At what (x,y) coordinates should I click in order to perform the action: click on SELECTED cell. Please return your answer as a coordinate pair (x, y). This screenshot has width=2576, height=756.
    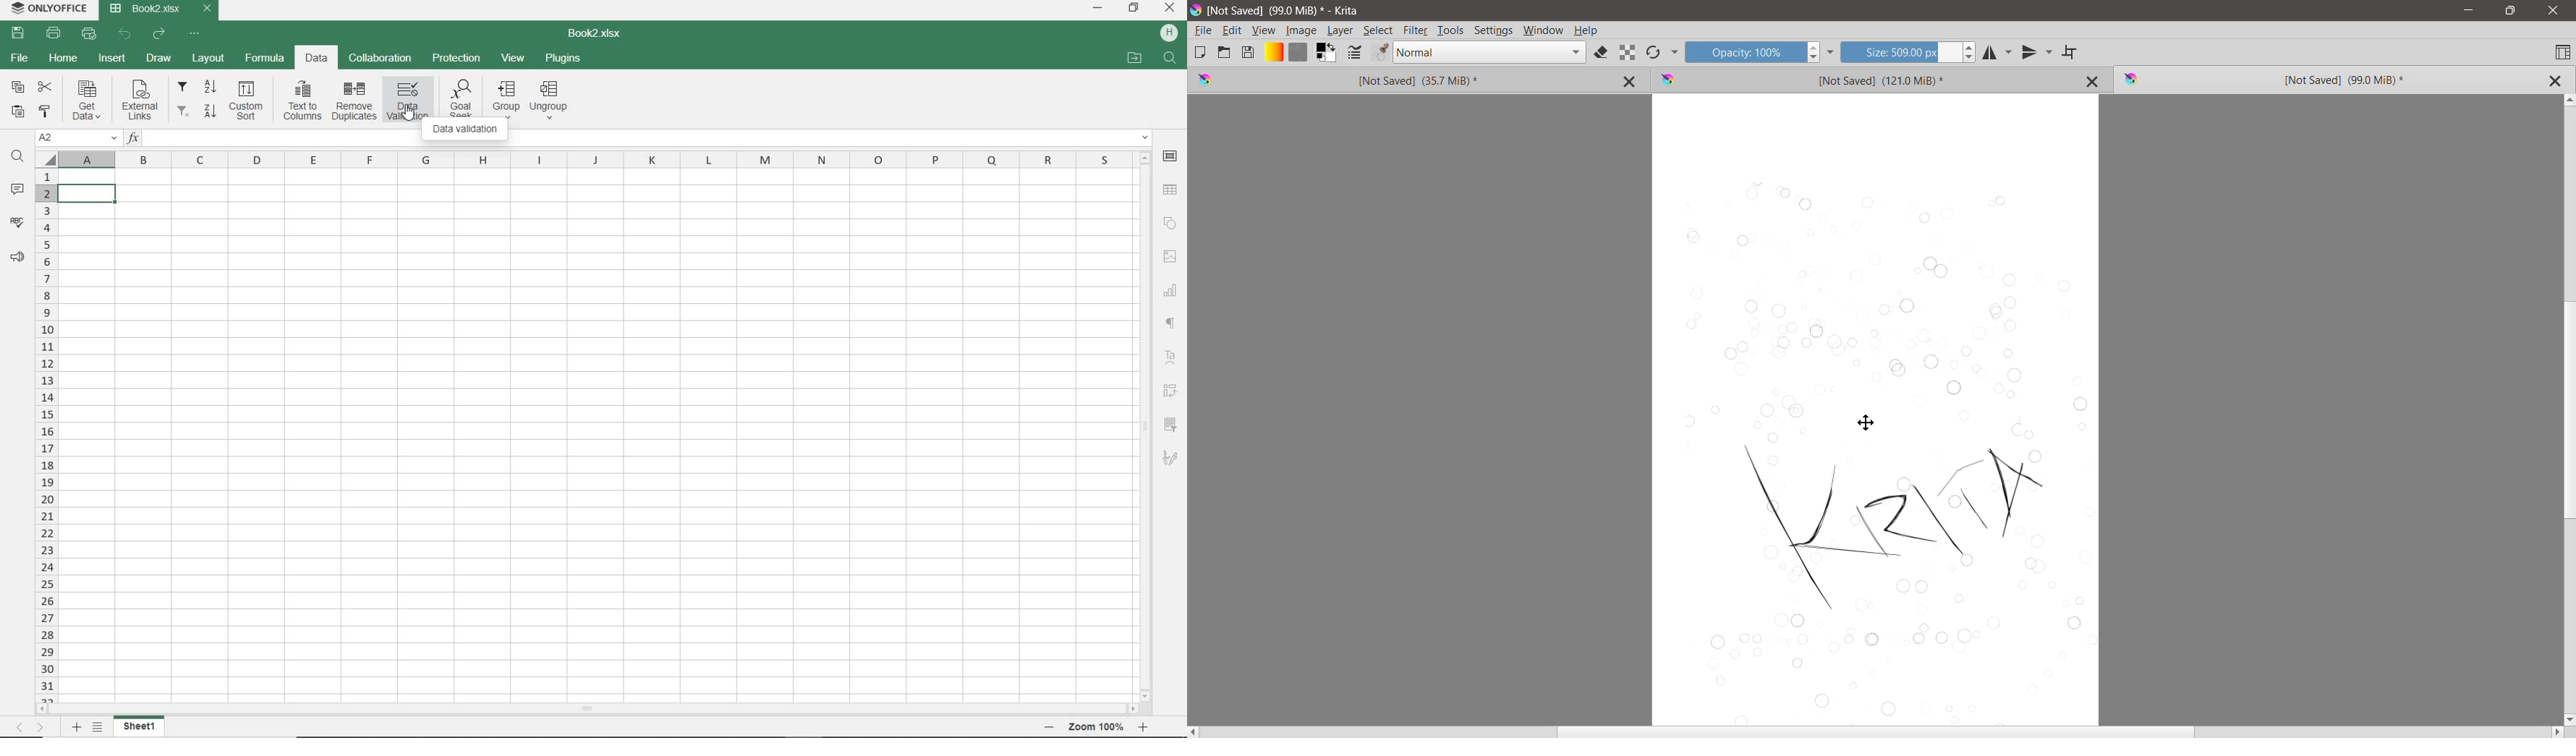
    Looking at the image, I should click on (88, 193).